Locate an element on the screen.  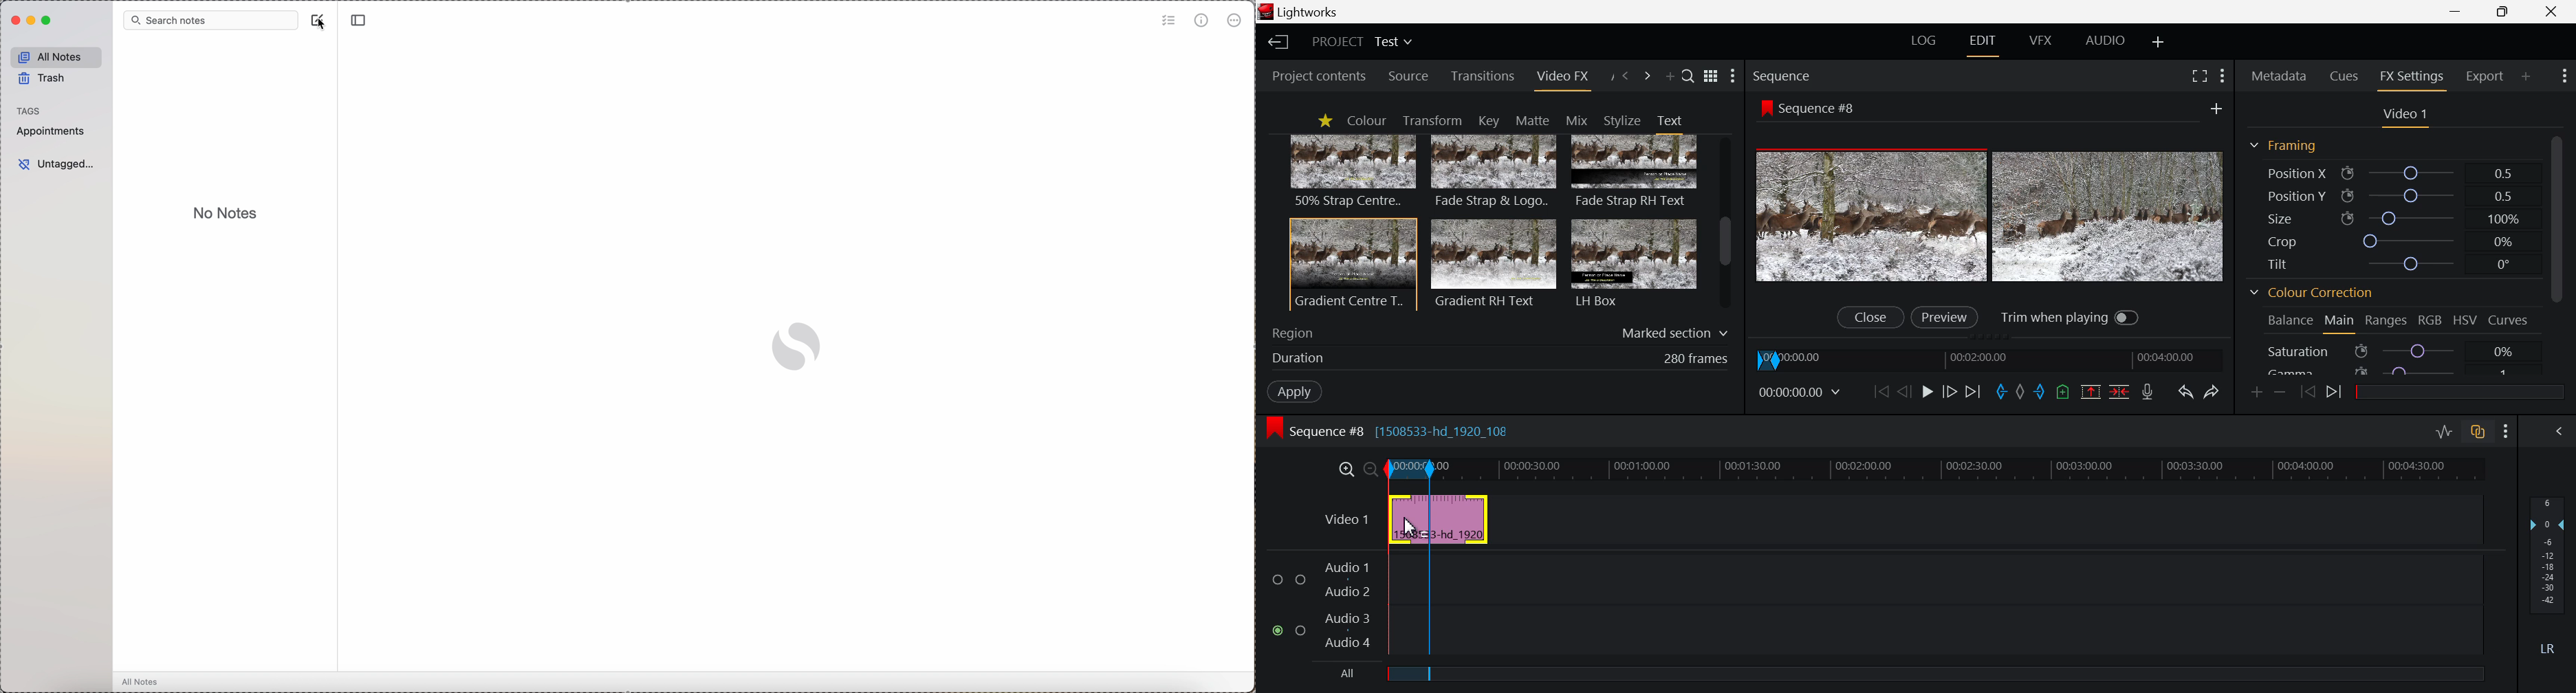
Preview Altered is located at coordinates (1991, 217).